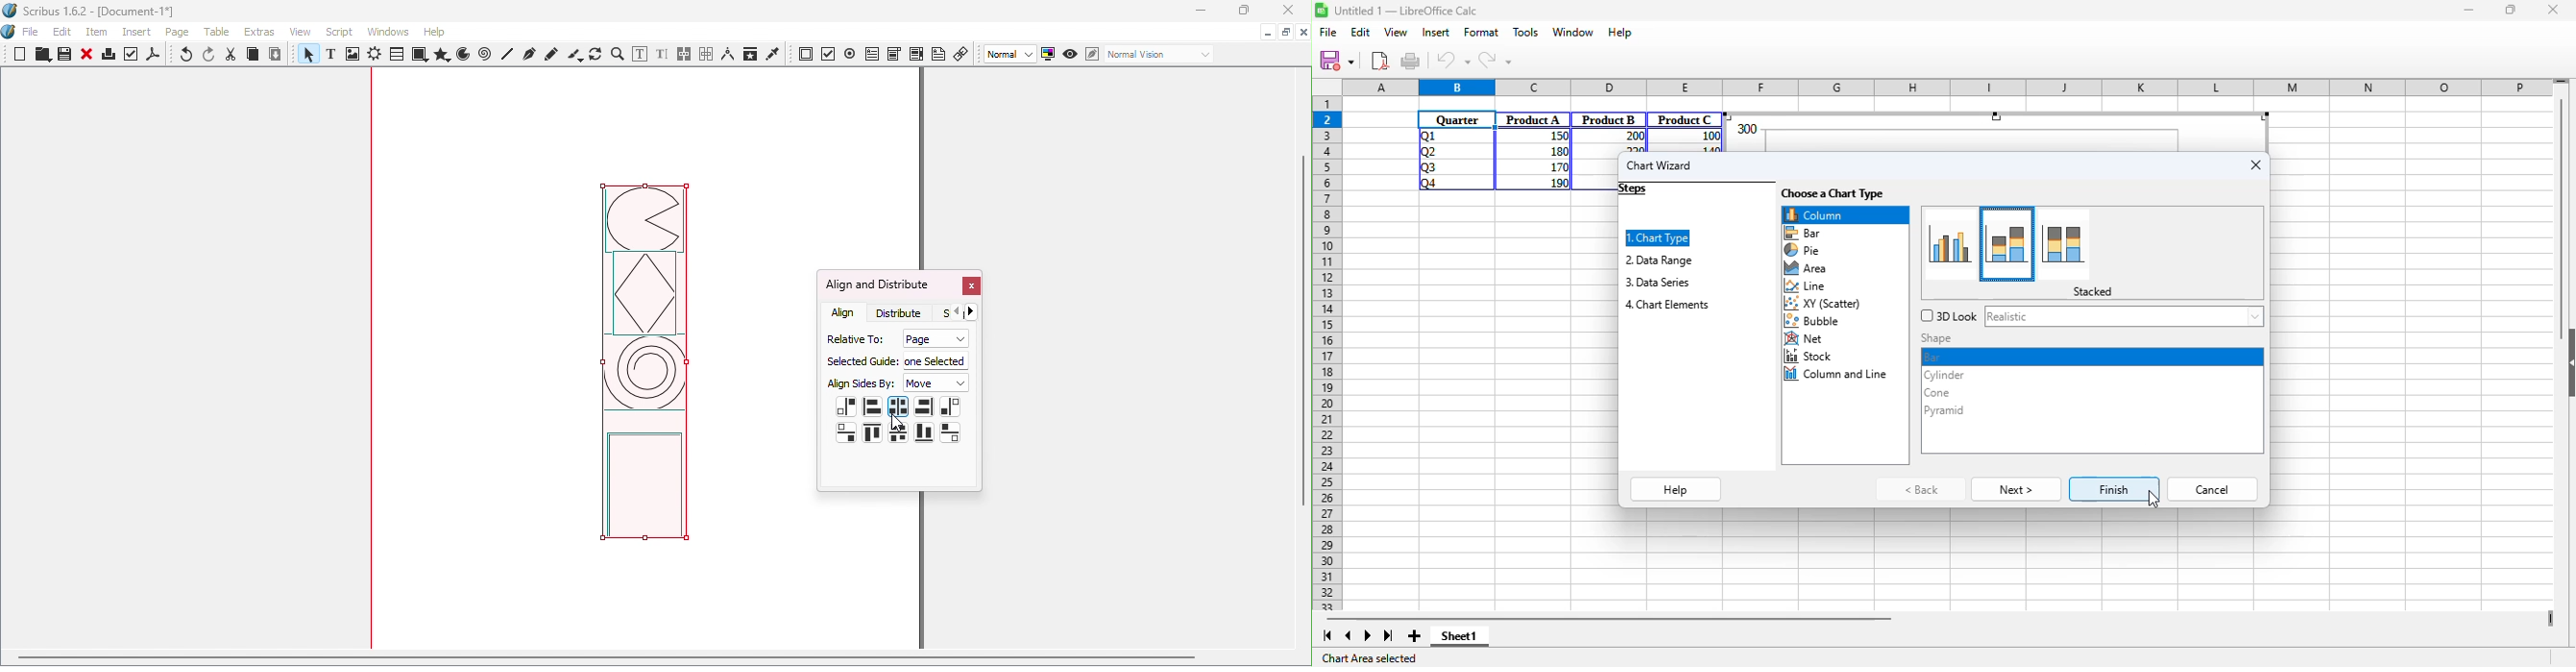 The image size is (2576, 672). Describe the element at coordinates (2256, 165) in the screenshot. I see `close` at that location.